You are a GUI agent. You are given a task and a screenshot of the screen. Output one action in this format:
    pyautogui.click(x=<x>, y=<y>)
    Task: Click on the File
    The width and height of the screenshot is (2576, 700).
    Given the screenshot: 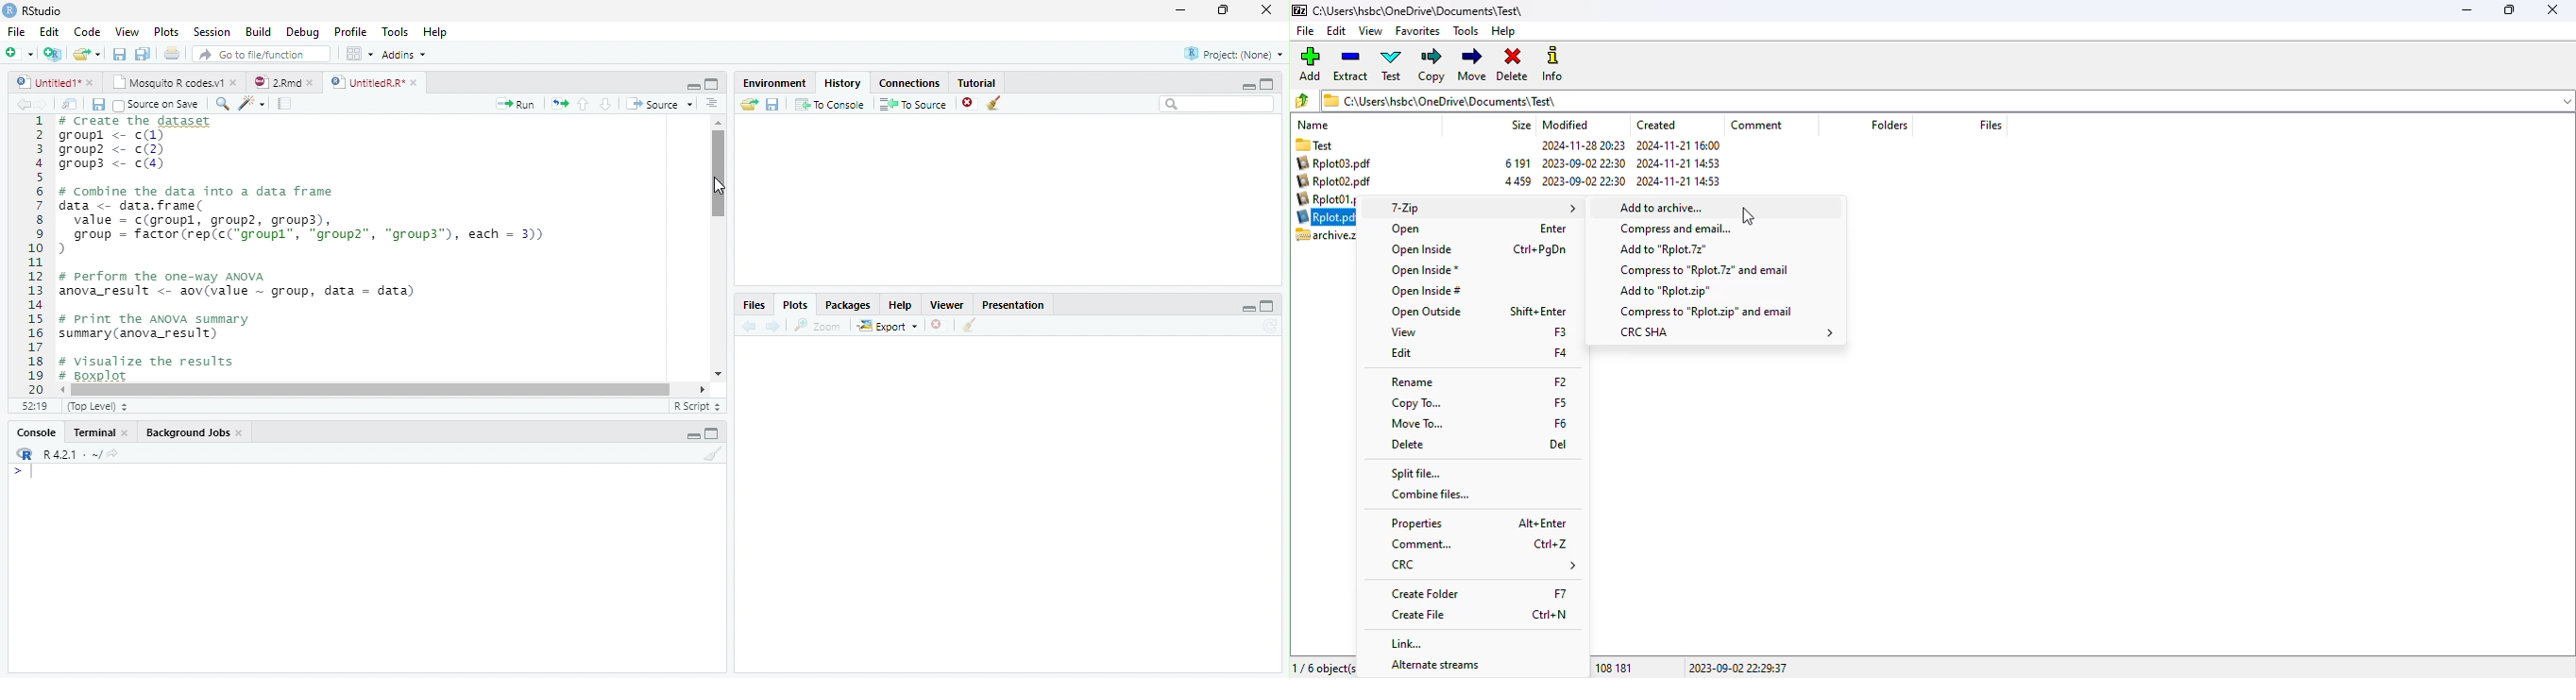 What is the action you would take?
    pyautogui.click(x=14, y=29)
    